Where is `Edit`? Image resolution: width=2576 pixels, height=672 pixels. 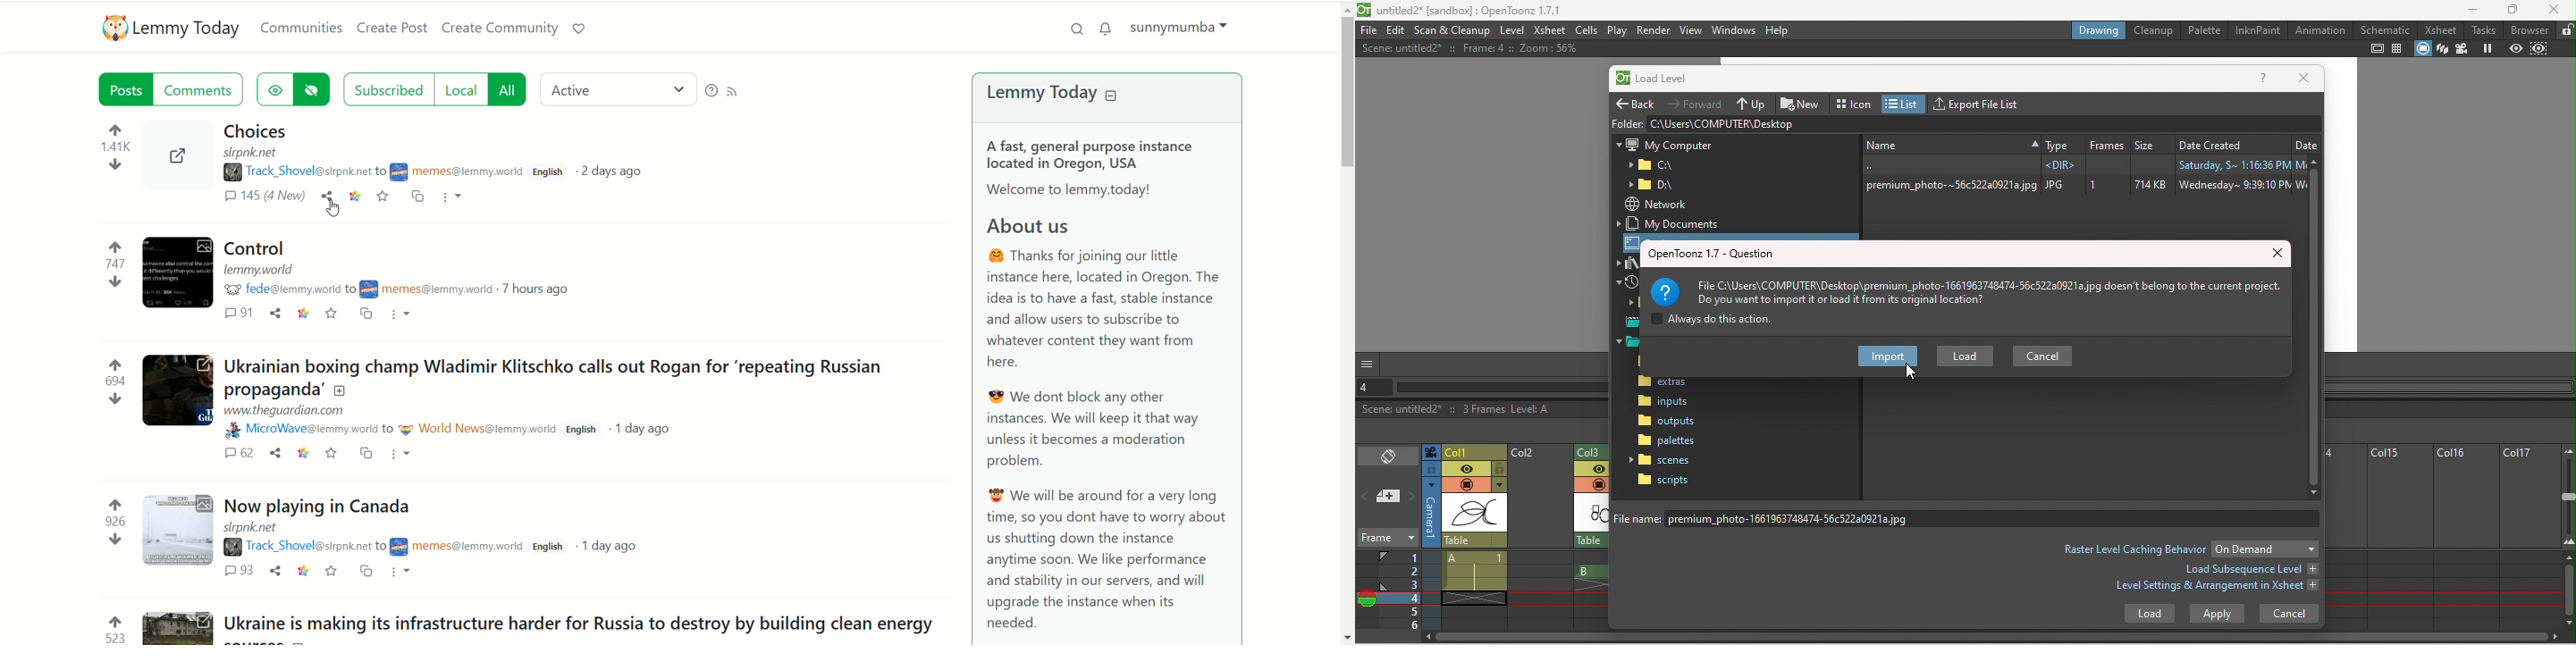
Edit is located at coordinates (1397, 30).